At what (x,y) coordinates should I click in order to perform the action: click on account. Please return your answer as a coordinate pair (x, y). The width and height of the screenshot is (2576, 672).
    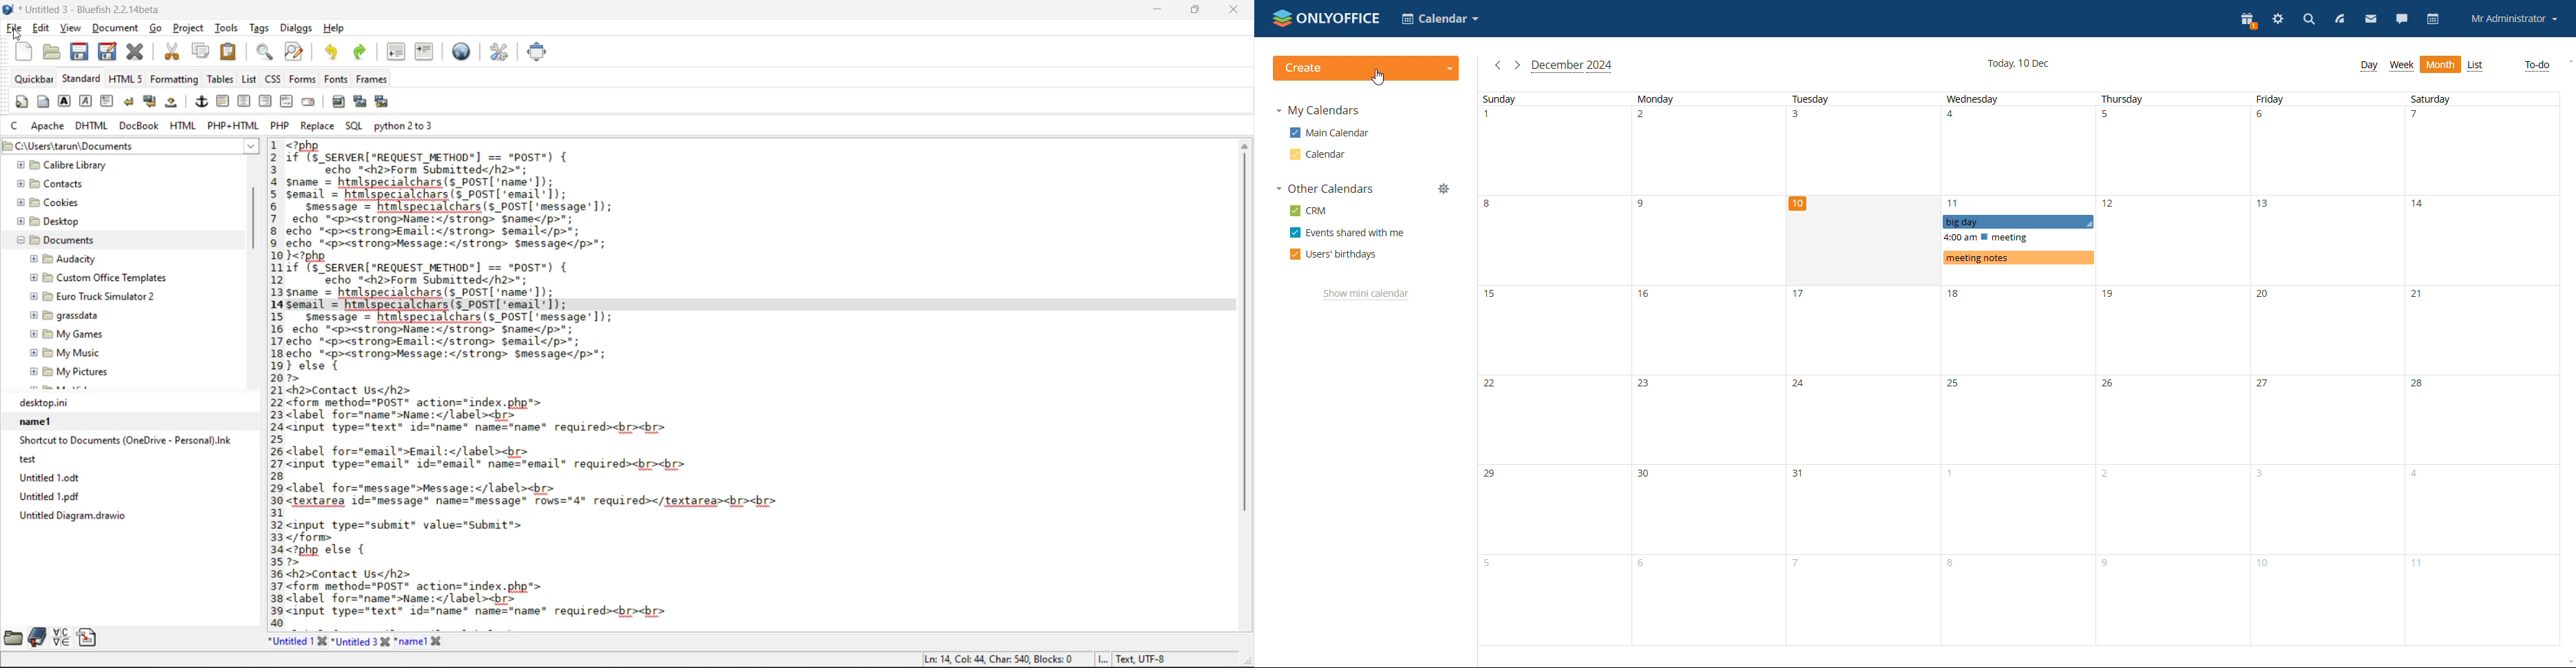
    Looking at the image, I should click on (2514, 18).